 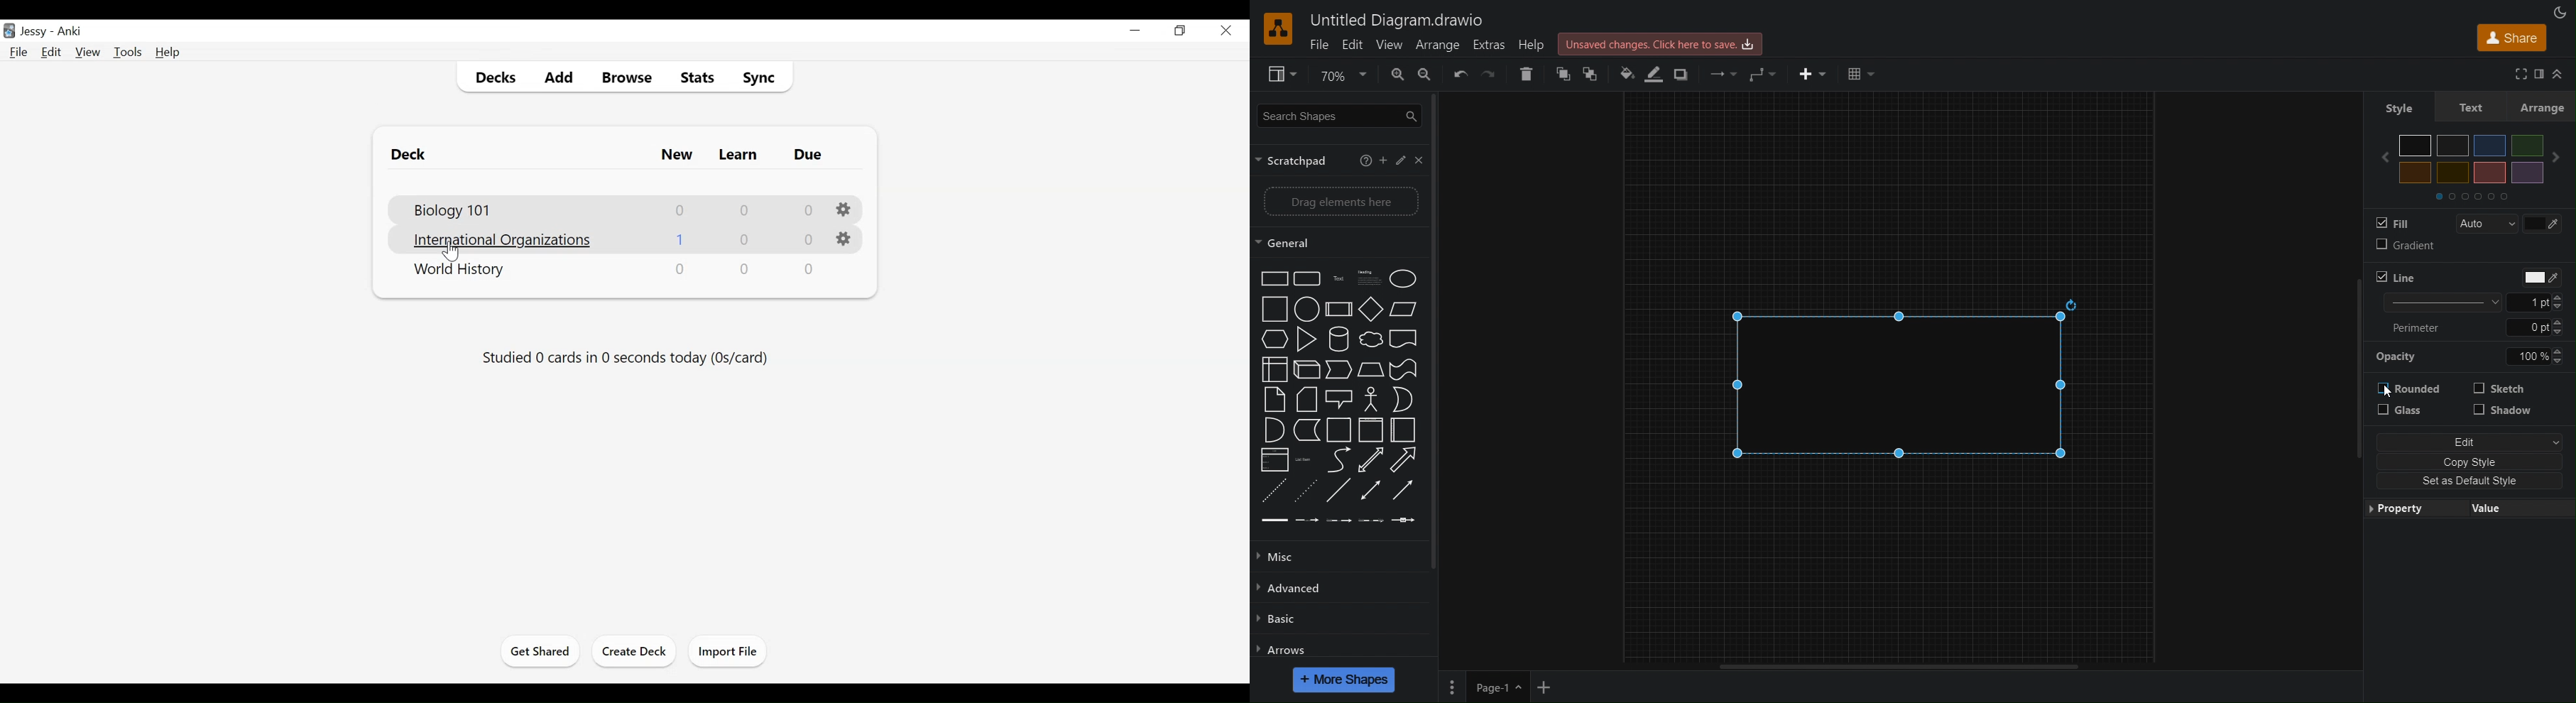 I want to click on New, so click(x=677, y=154).